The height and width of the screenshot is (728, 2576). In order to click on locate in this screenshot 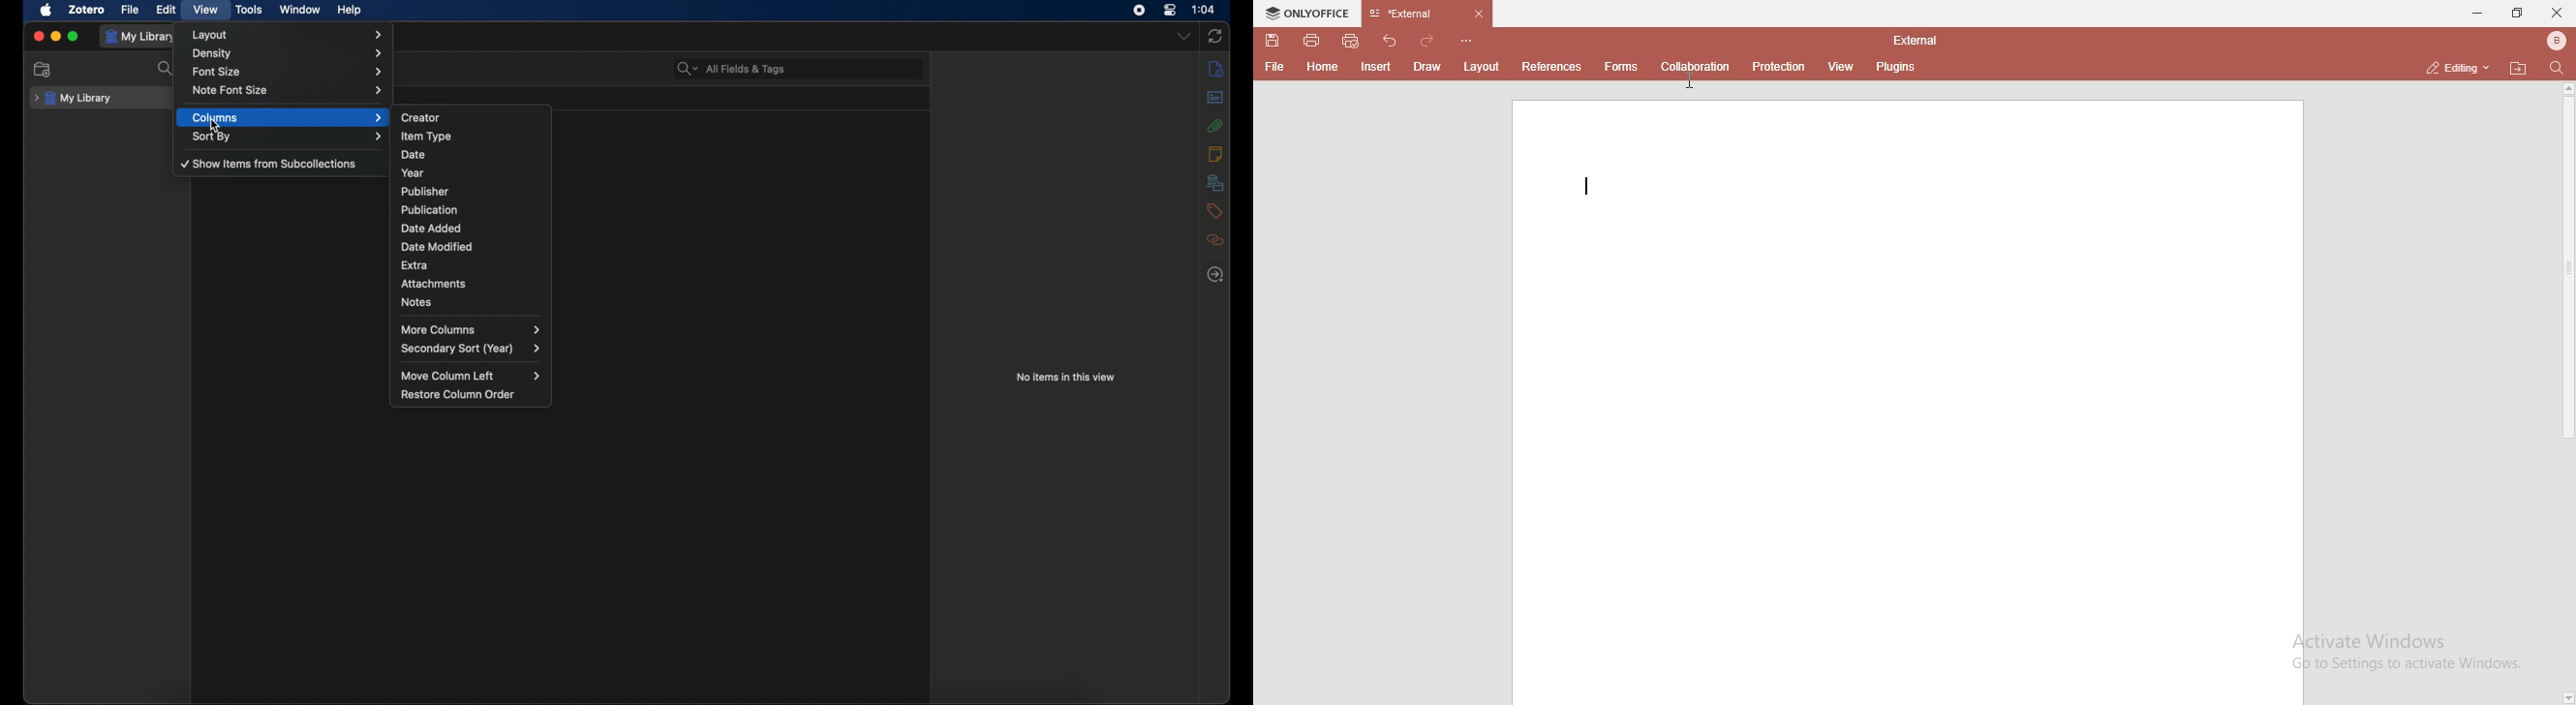, I will do `click(1215, 274)`.